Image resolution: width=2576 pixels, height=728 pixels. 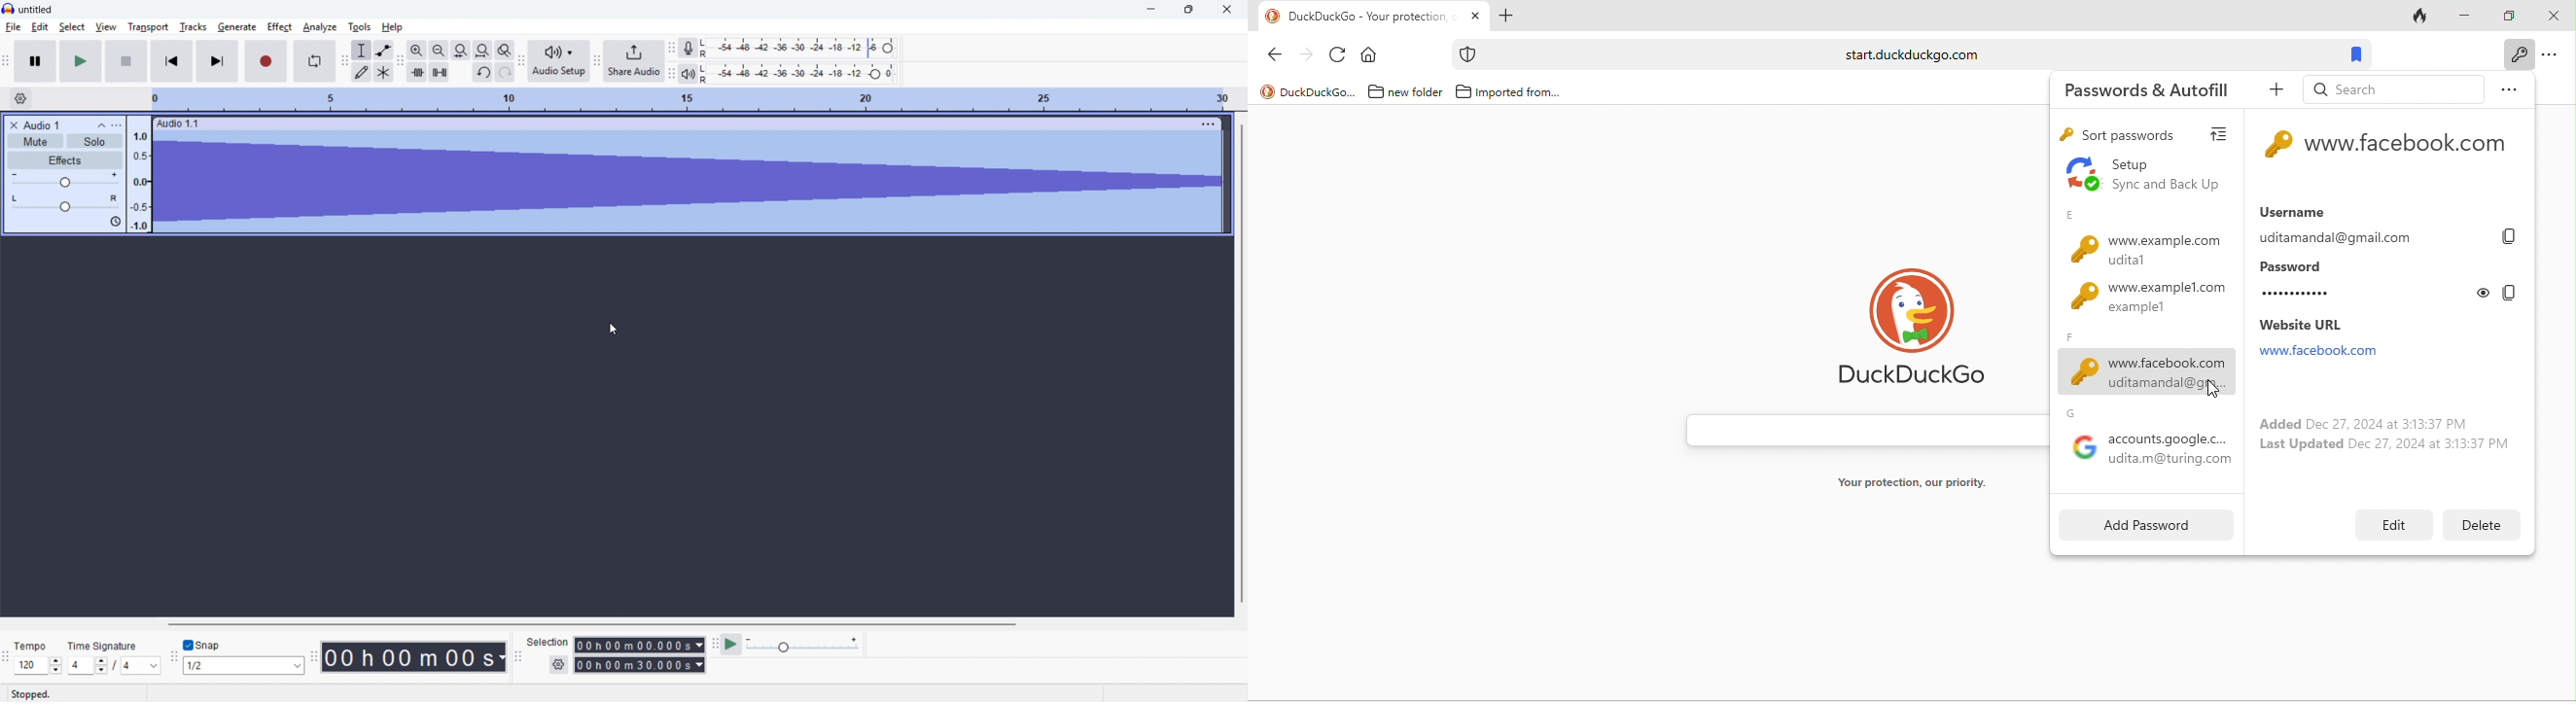 I want to click on add new tab, so click(x=1505, y=18).